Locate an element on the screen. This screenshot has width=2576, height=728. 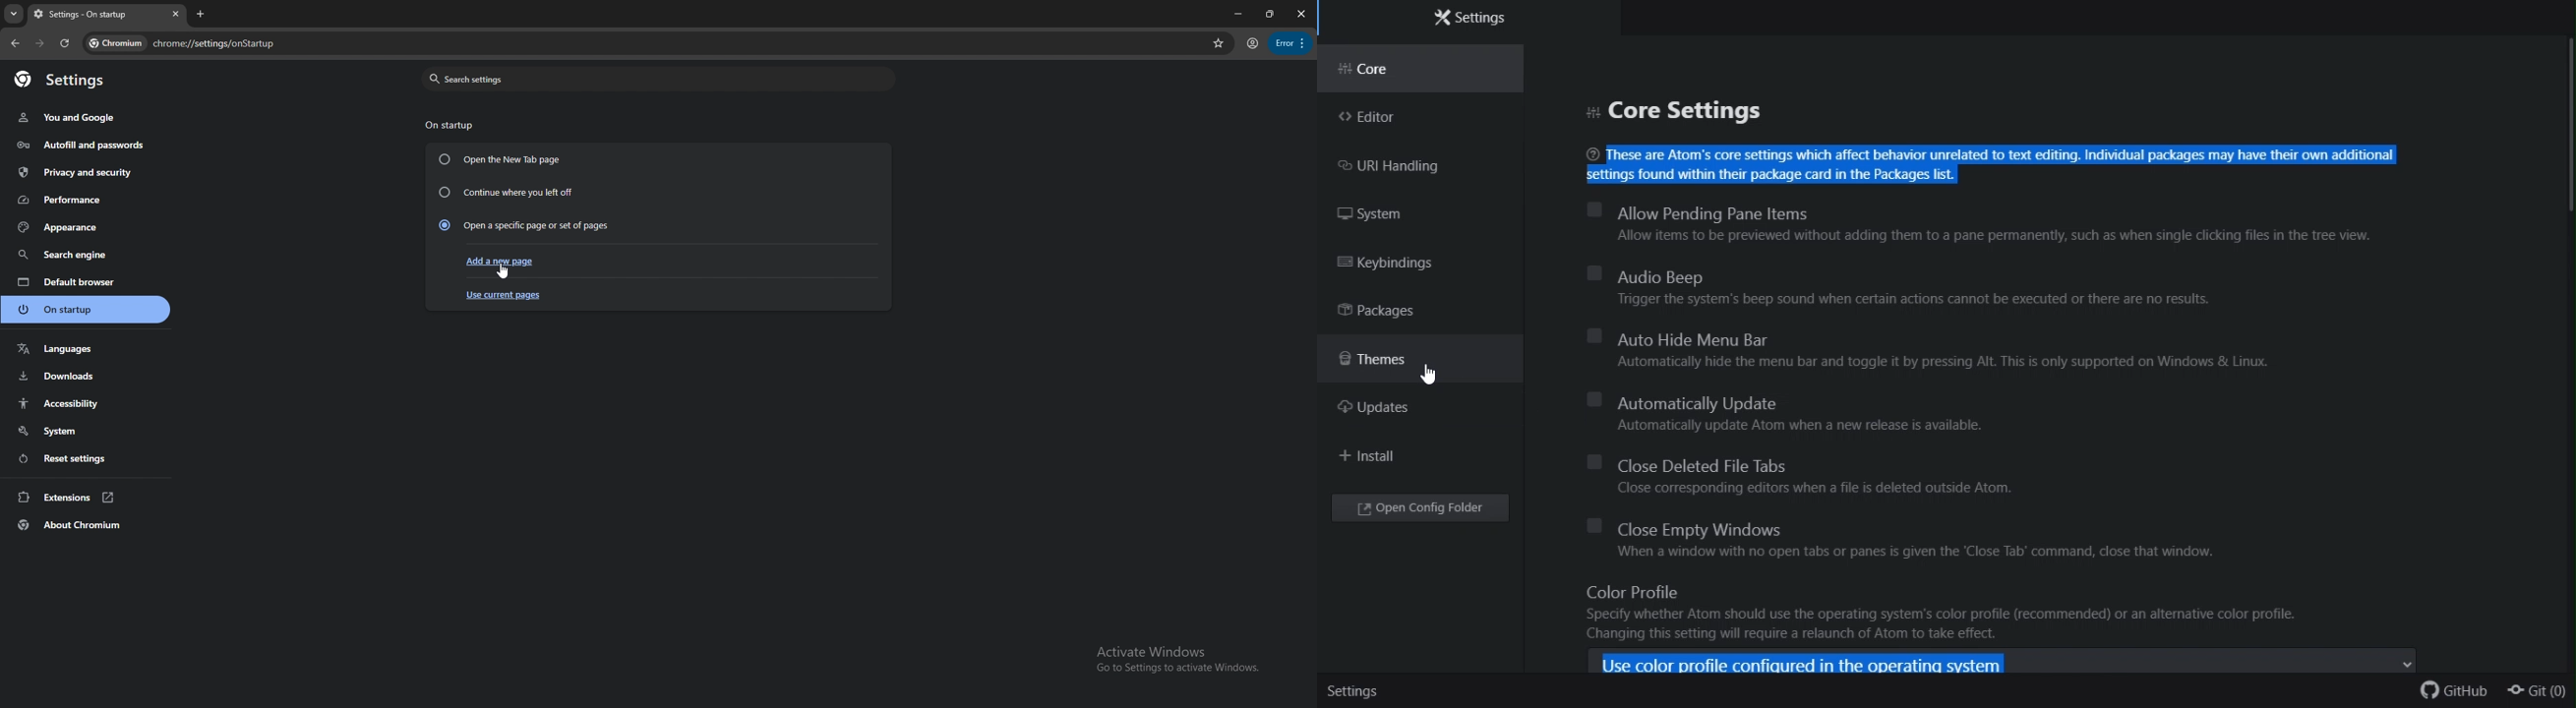
options is located at coordinates (1291, 43).